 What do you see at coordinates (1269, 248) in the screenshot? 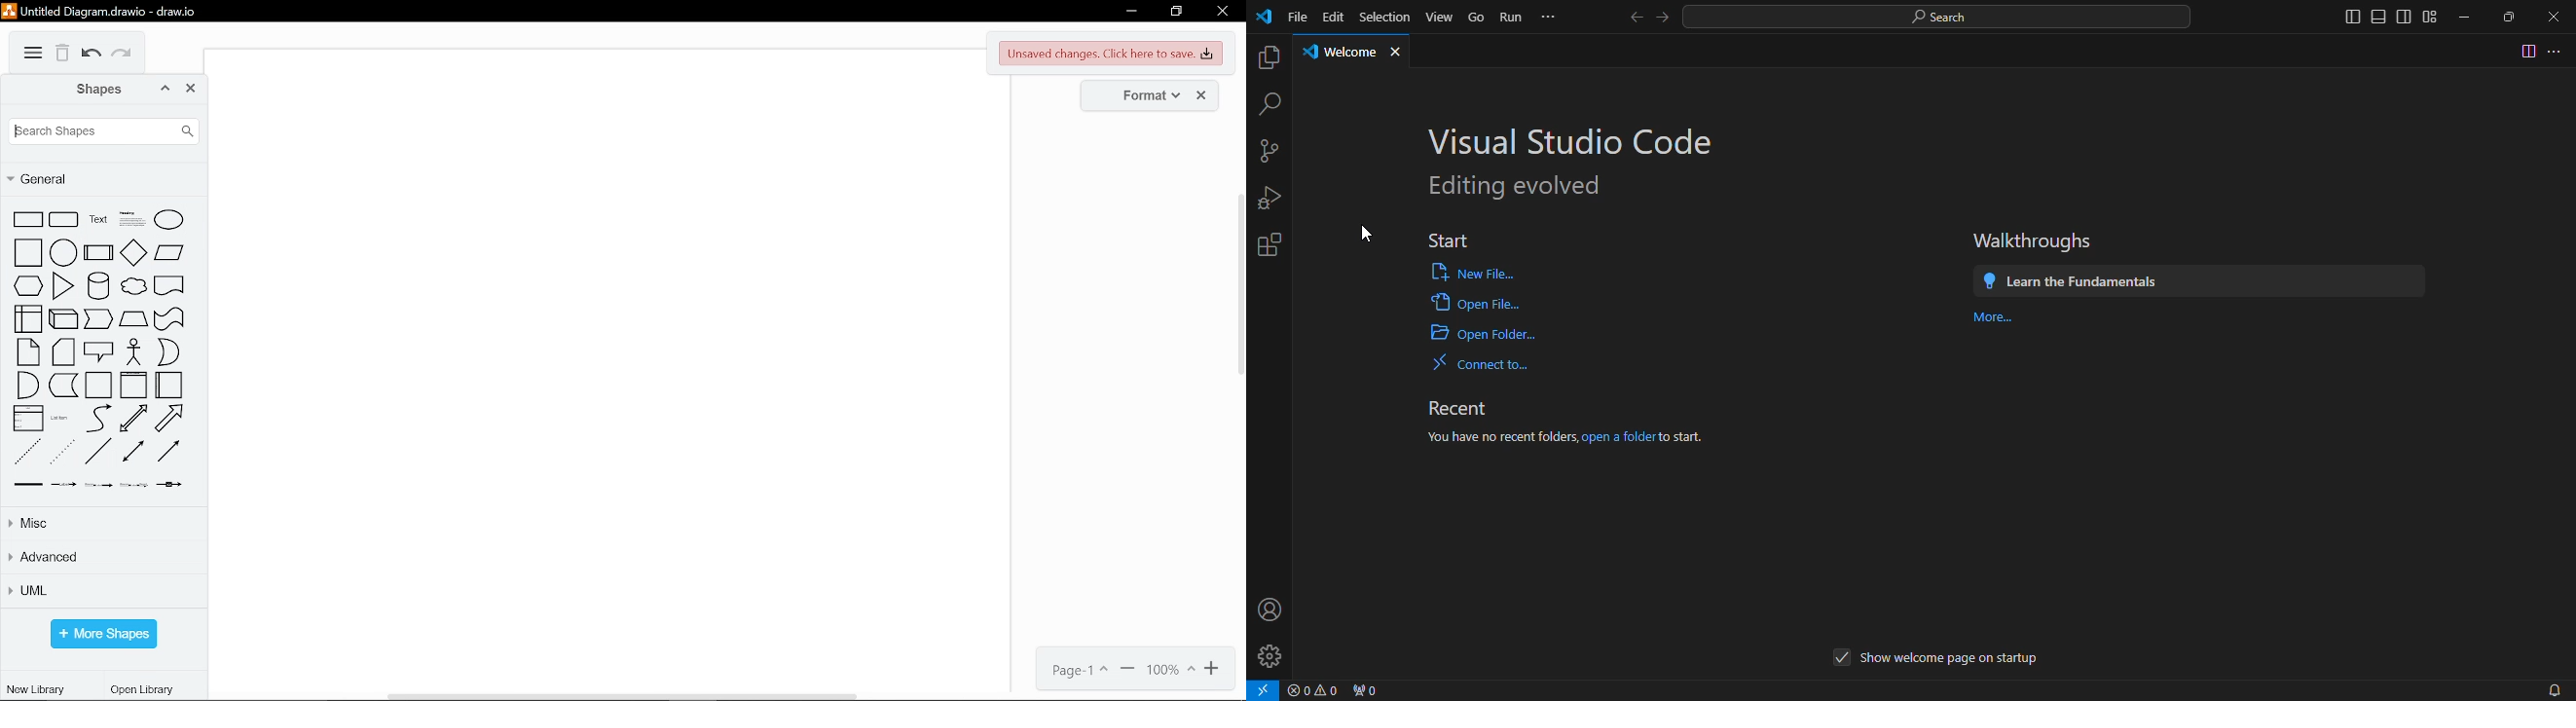
I see `settings` at bounding box center [1269, 248].